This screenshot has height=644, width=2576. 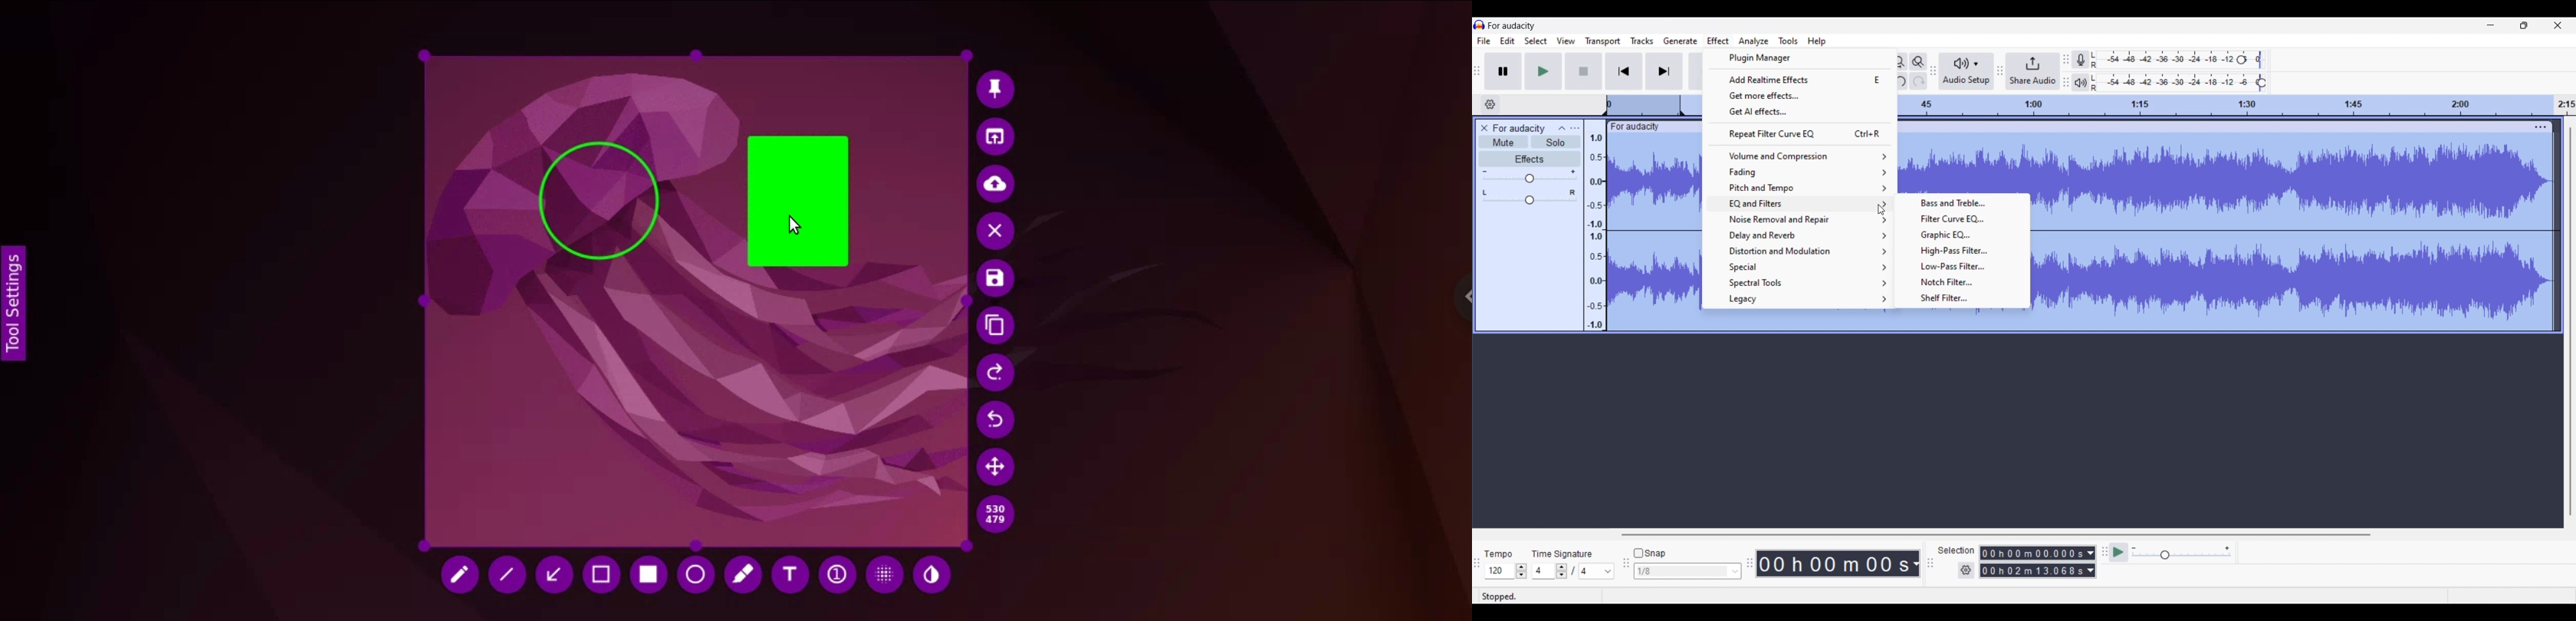 I want to click on File menu, so click(x=1484, y=41).